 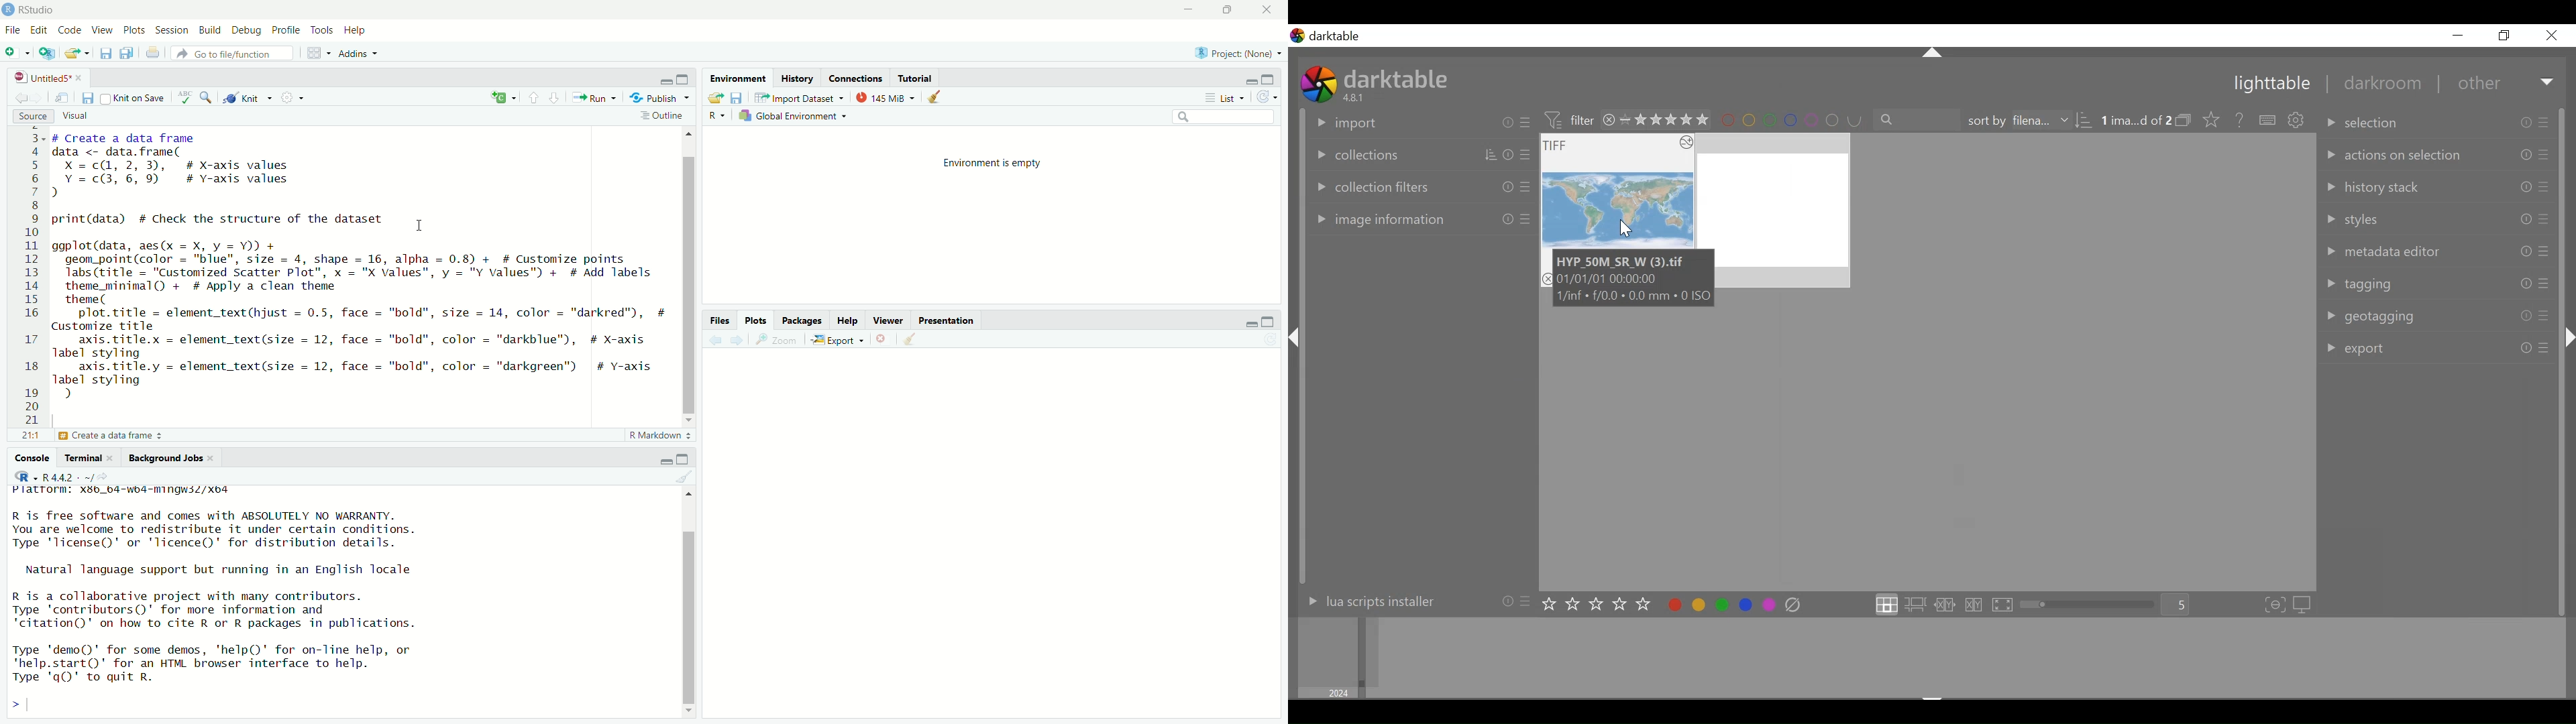 What do you see at coordinates (2265, 120) in the screenshot?
I see `define shortcut ` at bounding box center [2265, 120].